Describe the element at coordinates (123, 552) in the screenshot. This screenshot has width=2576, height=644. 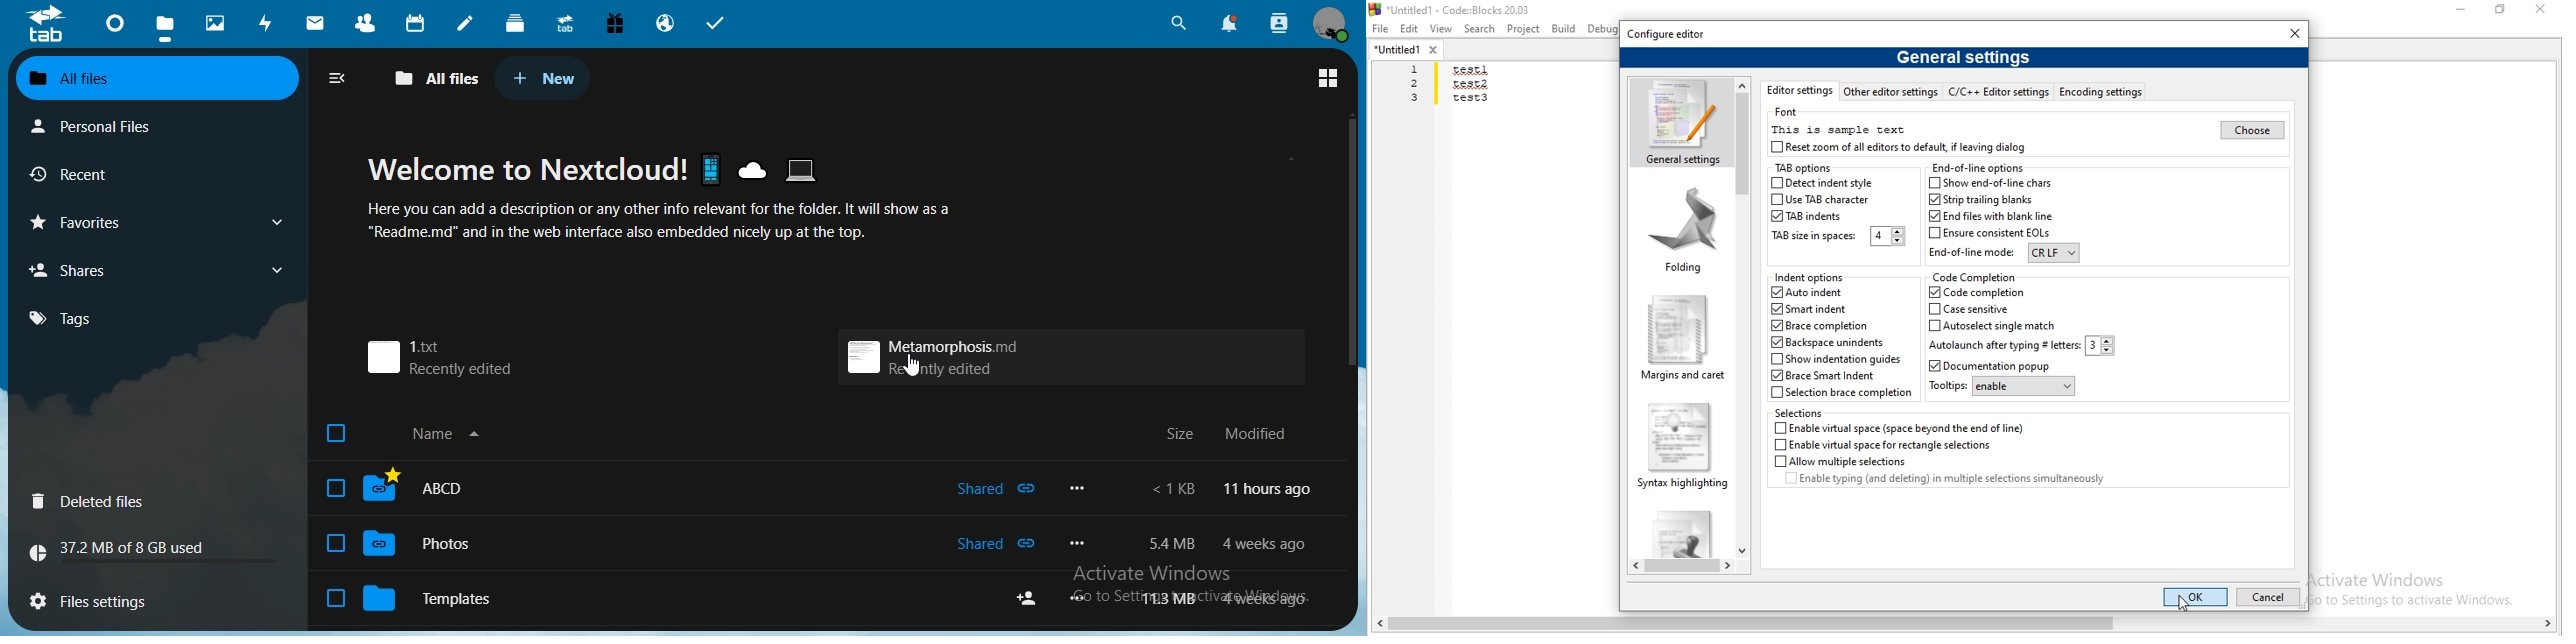
I see `text` at that location.